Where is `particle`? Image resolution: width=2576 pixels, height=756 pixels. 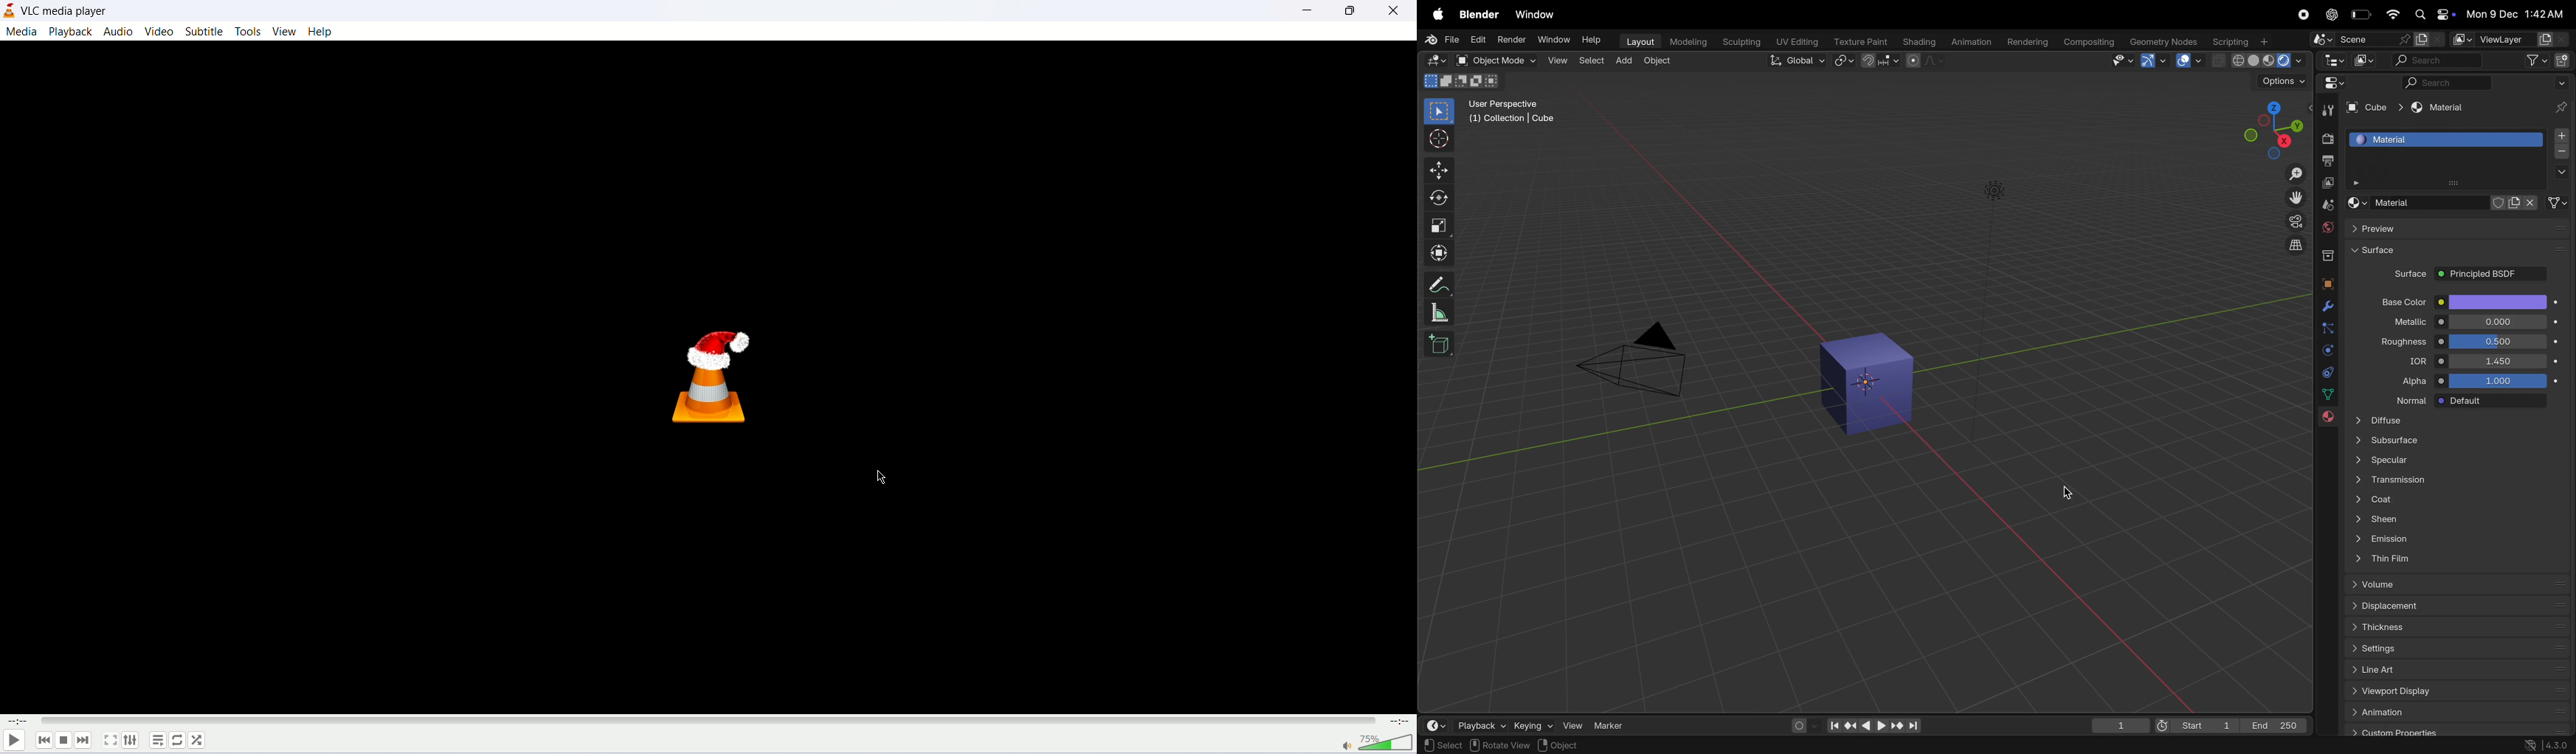 particle is located at coordinates (2327, 329).